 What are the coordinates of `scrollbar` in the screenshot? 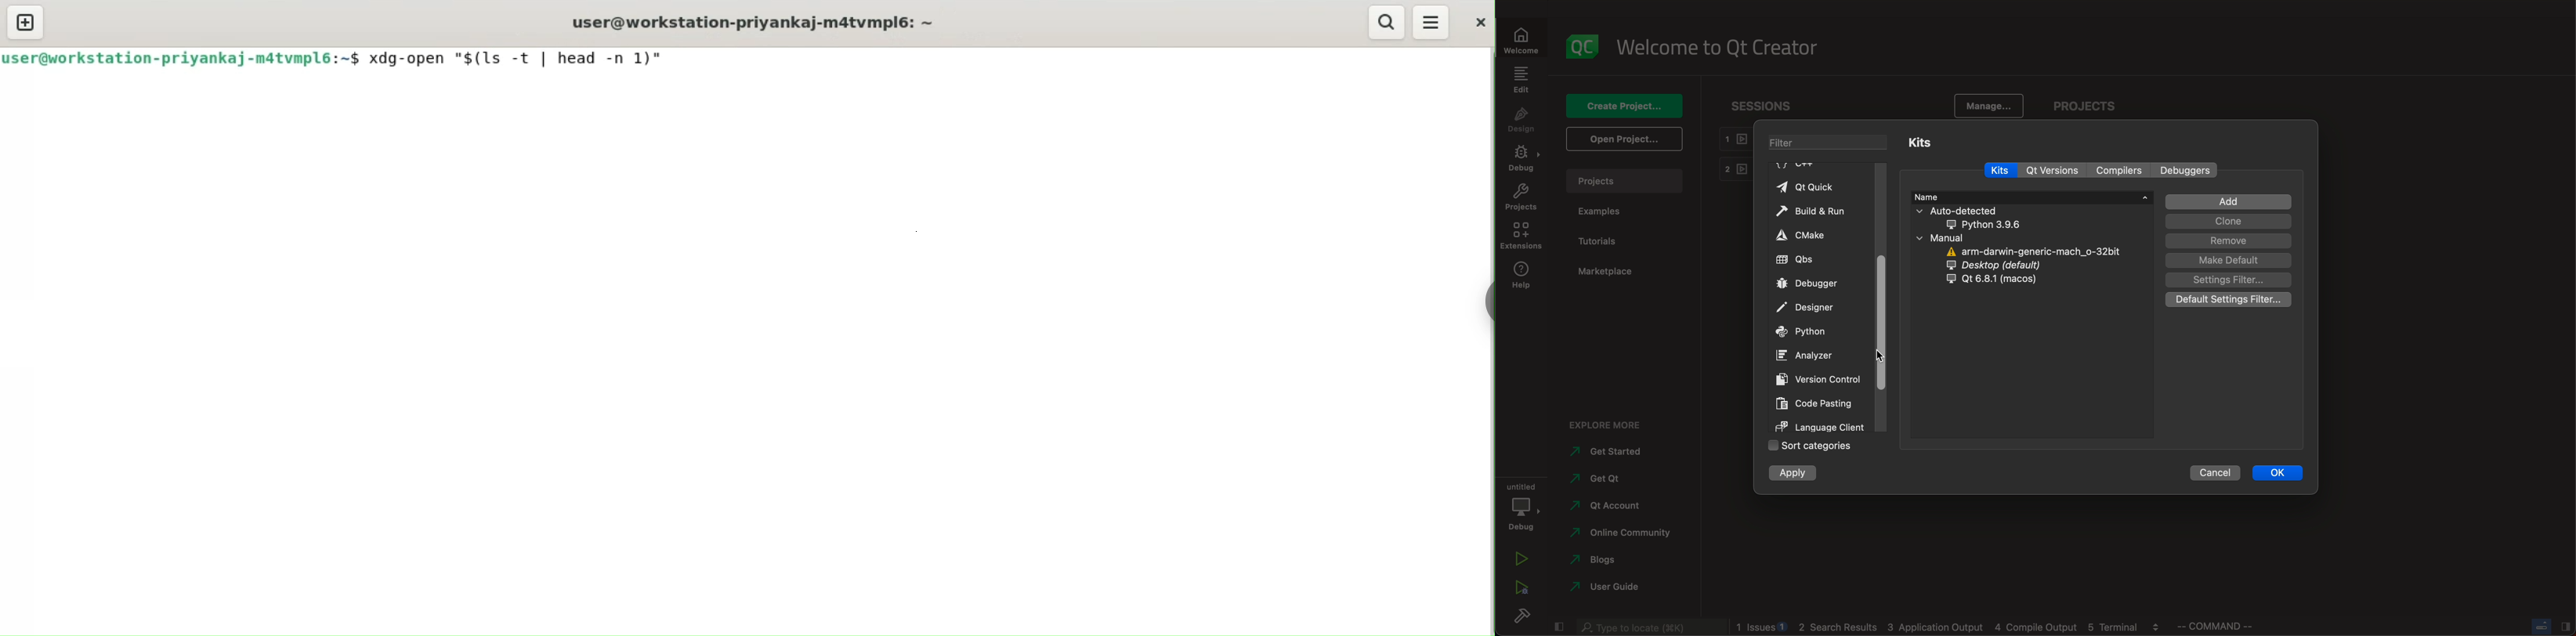 It's located at (1882, 298).